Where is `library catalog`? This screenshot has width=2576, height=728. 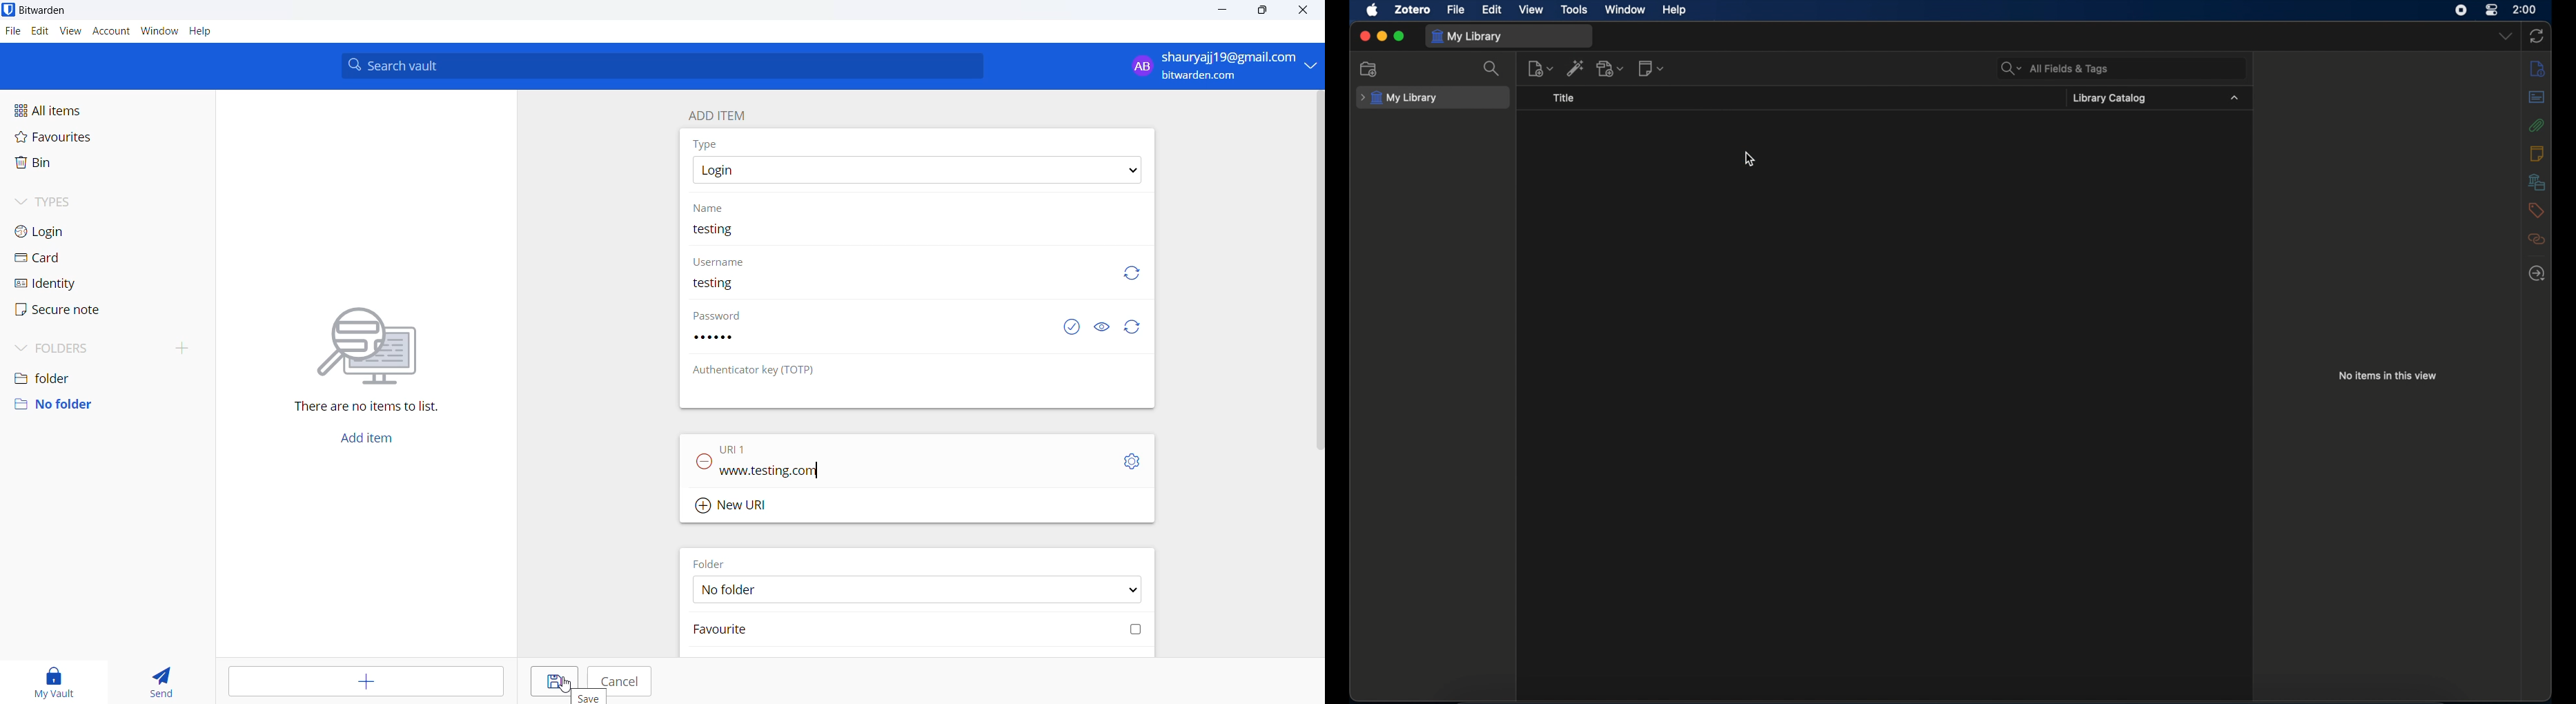
library catalog is located at coordinates (2110, 98).